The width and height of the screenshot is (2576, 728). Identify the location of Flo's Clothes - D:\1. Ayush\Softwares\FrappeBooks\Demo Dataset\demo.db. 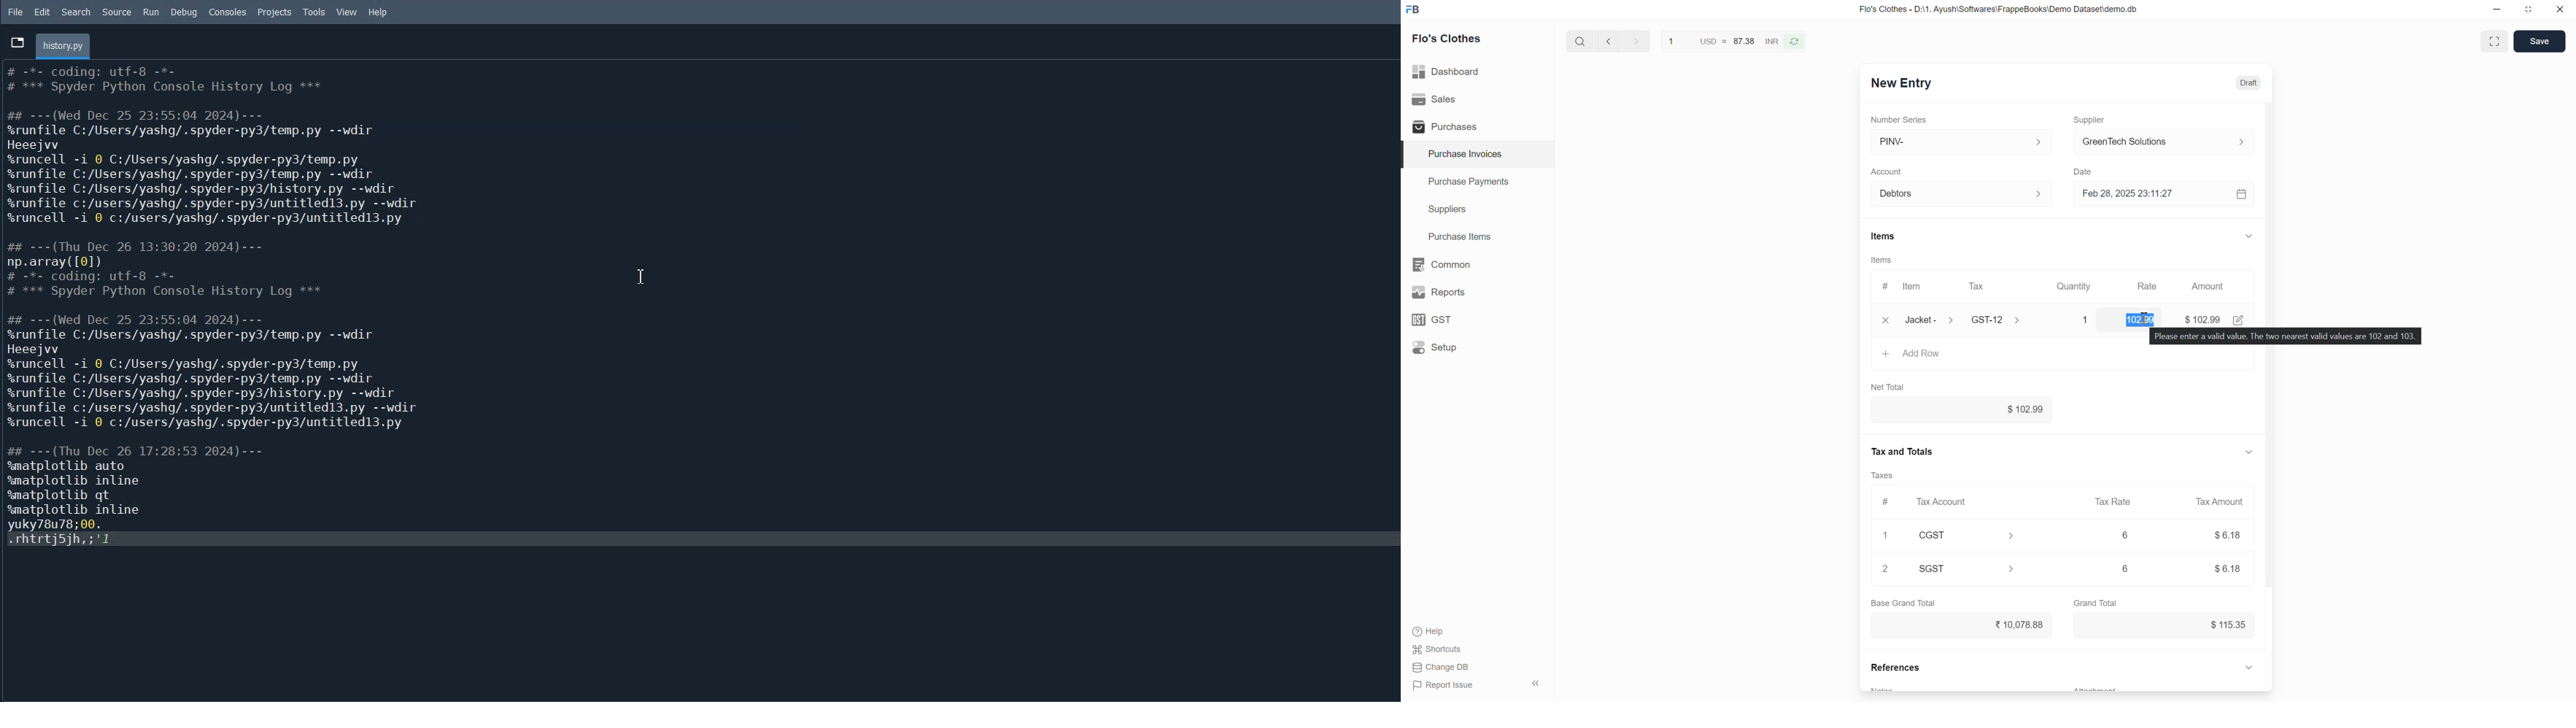
(1999, 9).